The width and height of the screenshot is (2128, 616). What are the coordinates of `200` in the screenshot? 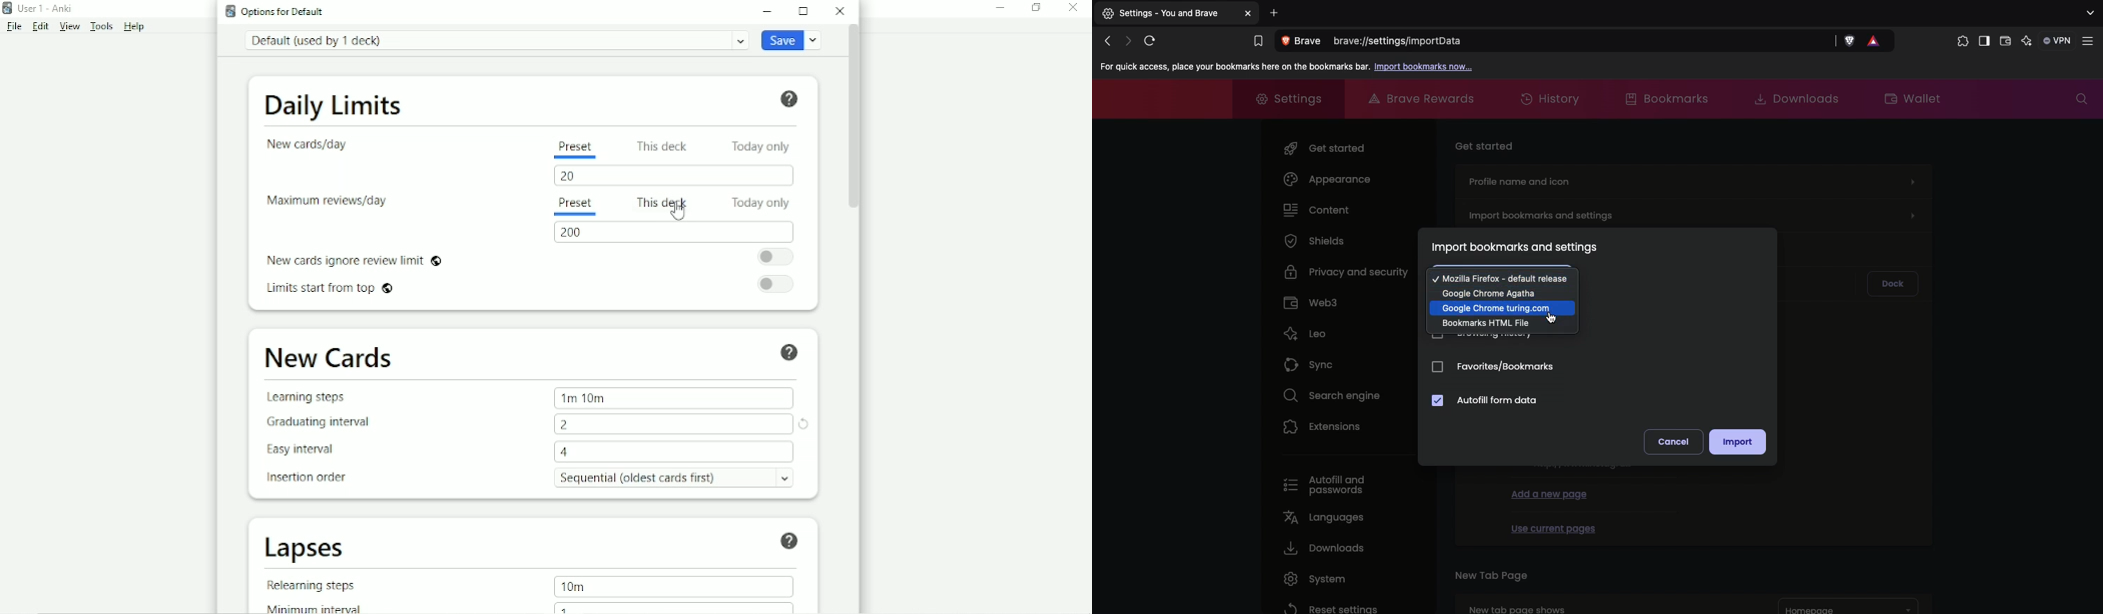 It's located at (573, 232).